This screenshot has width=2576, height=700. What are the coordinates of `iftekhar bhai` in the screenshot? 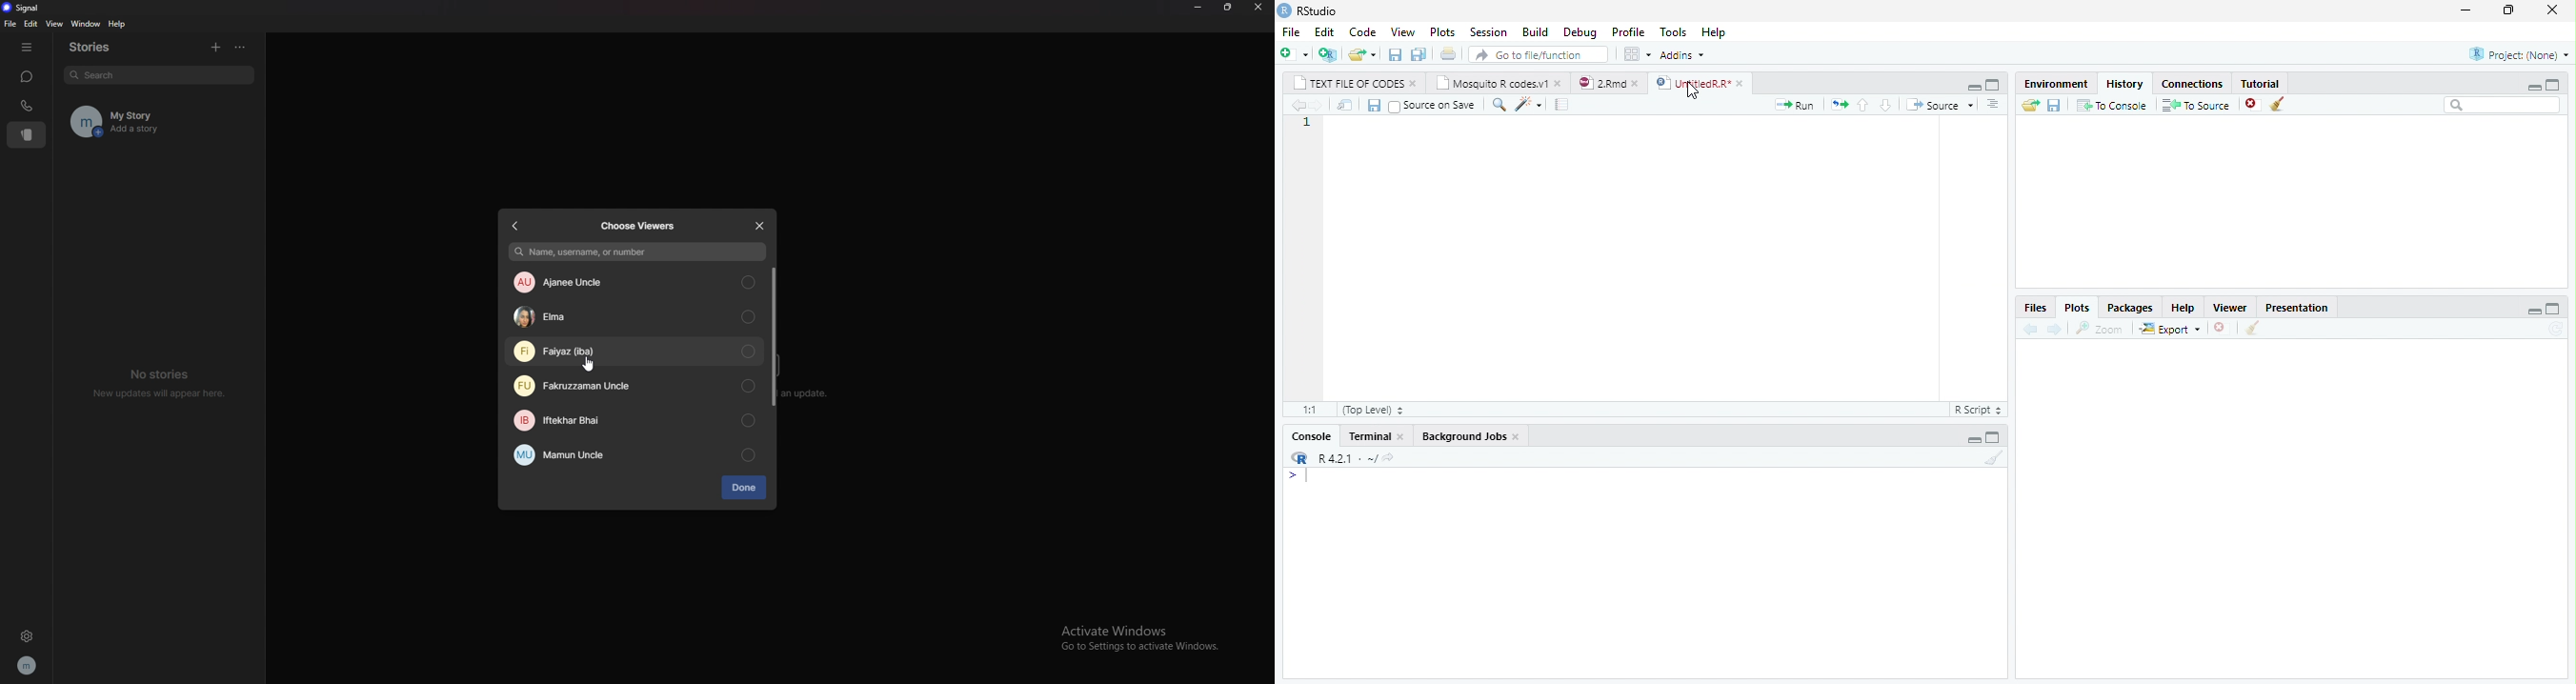 It's located at (635, 421).